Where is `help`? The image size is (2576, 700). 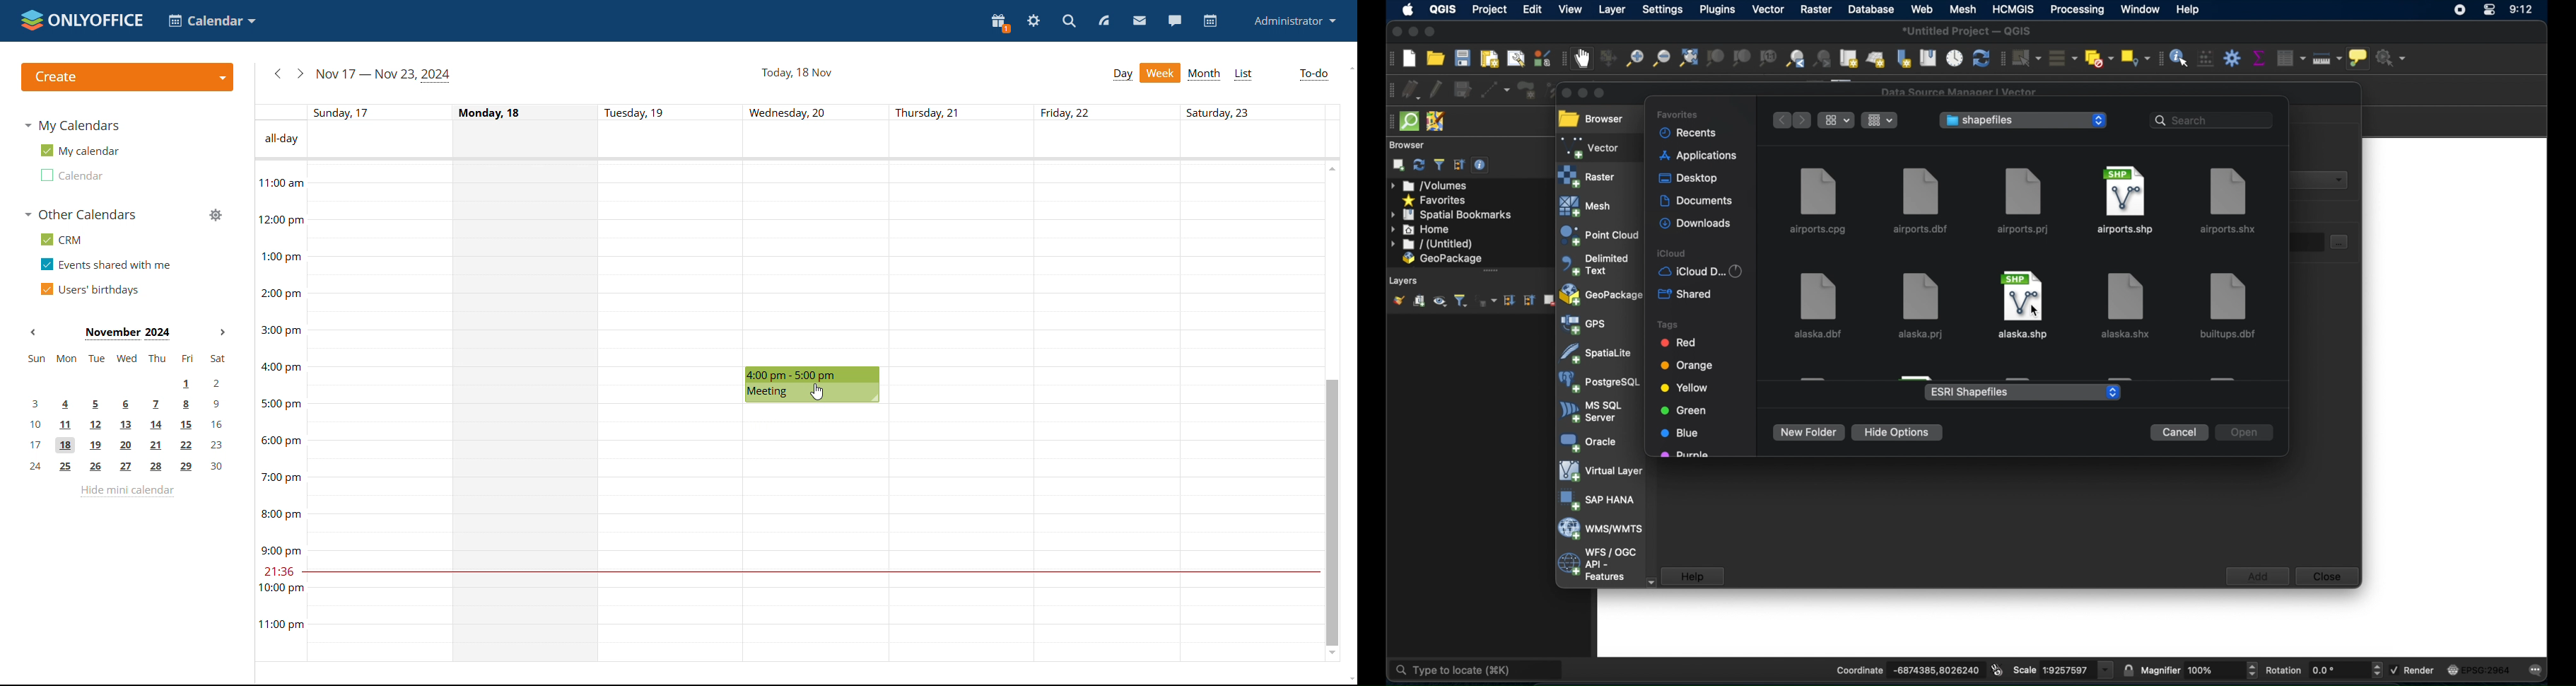
help is located at coordinates (1693, 576).